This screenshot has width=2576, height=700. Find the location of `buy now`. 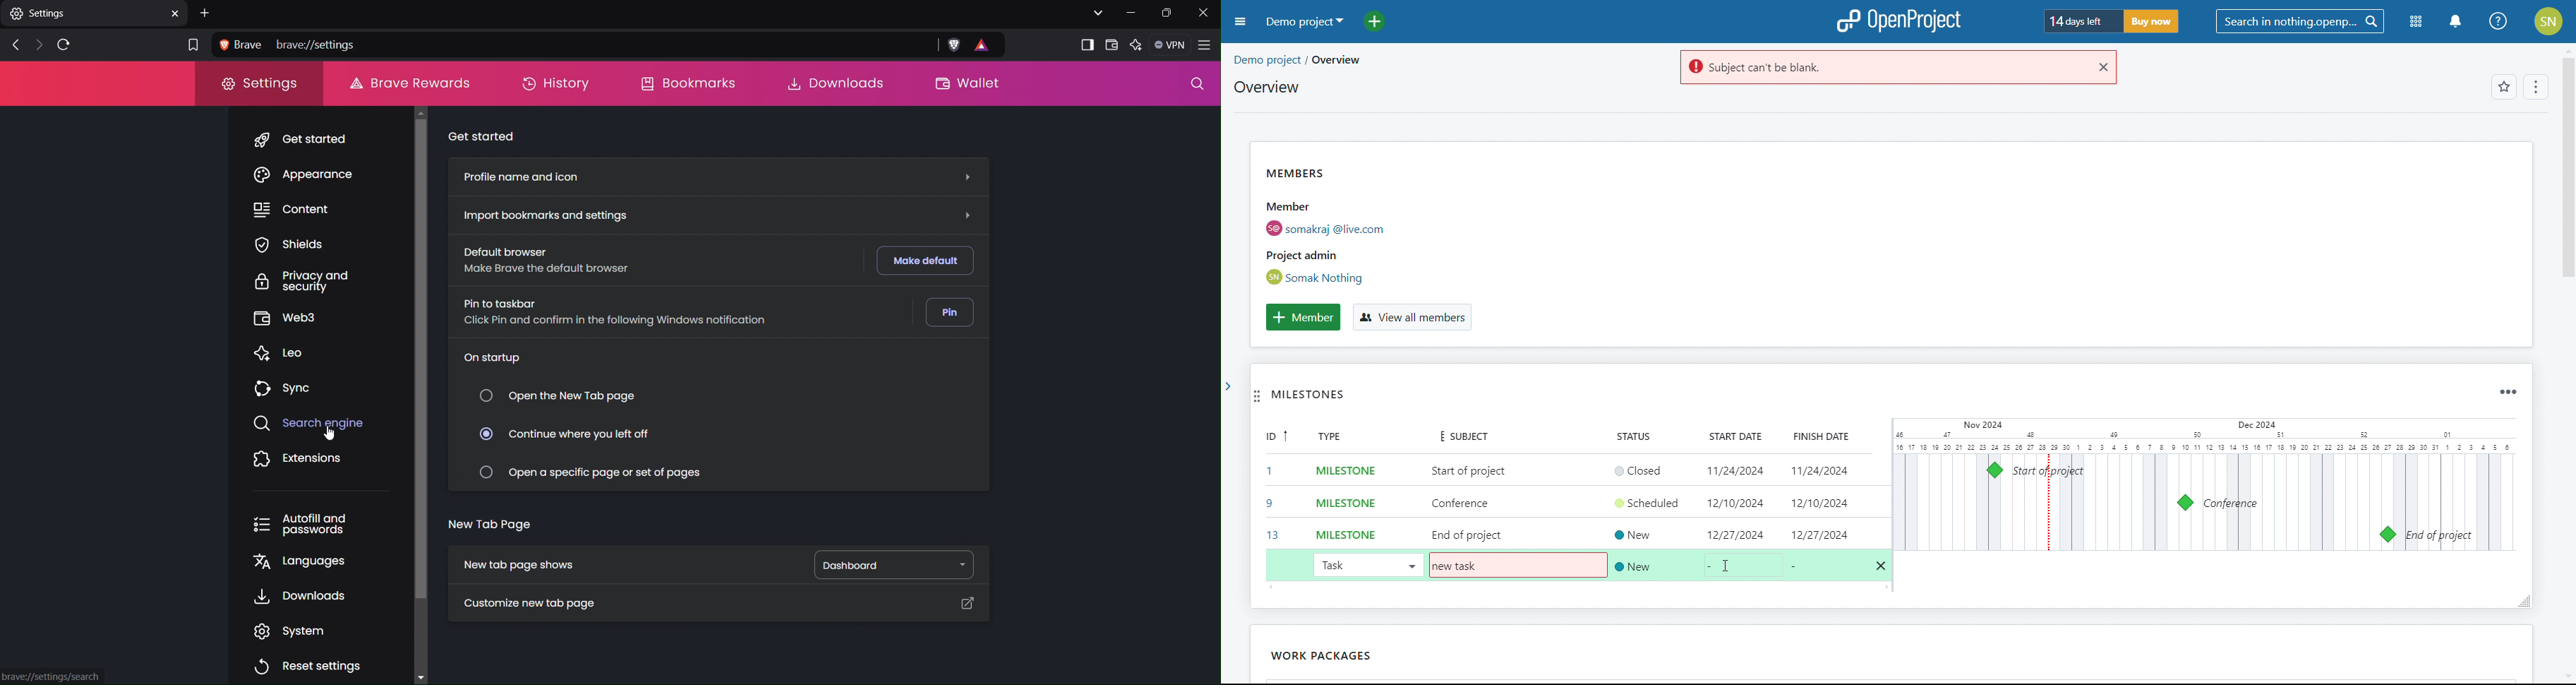

buy now is located at coordinates (2150, 21).